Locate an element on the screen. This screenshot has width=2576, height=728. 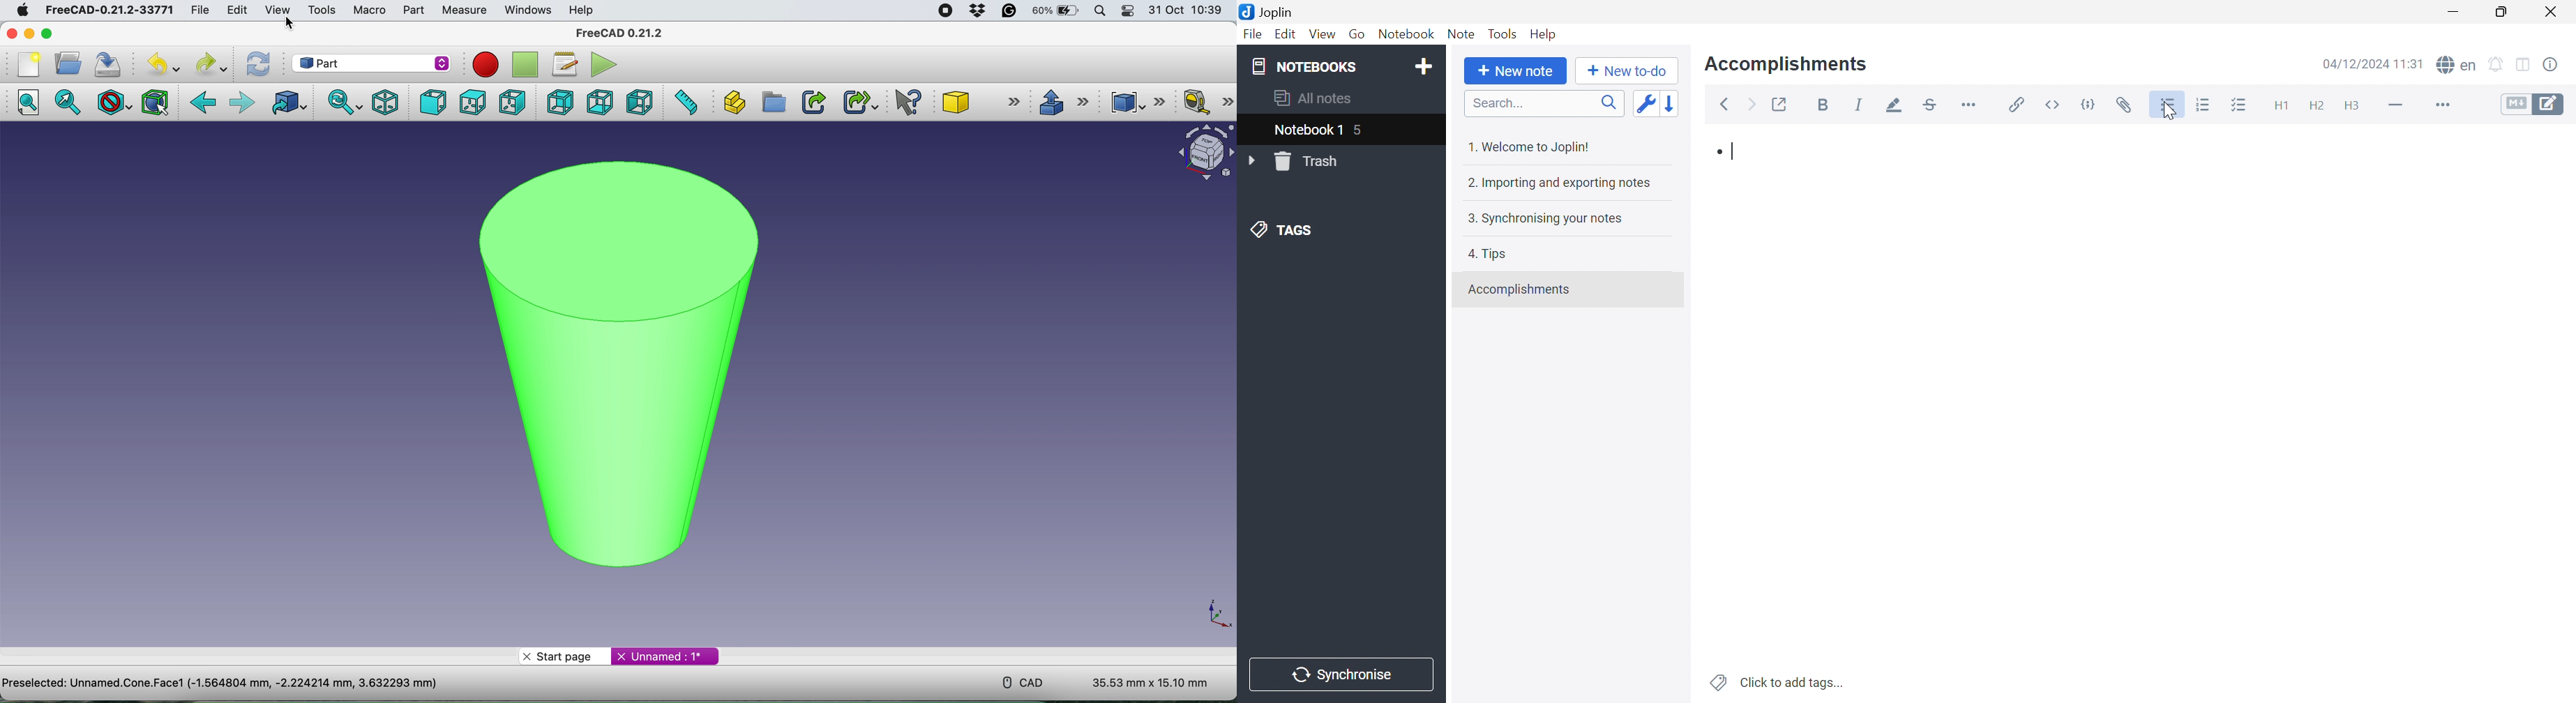
mesure linear is located at coordinates (1205, 104).